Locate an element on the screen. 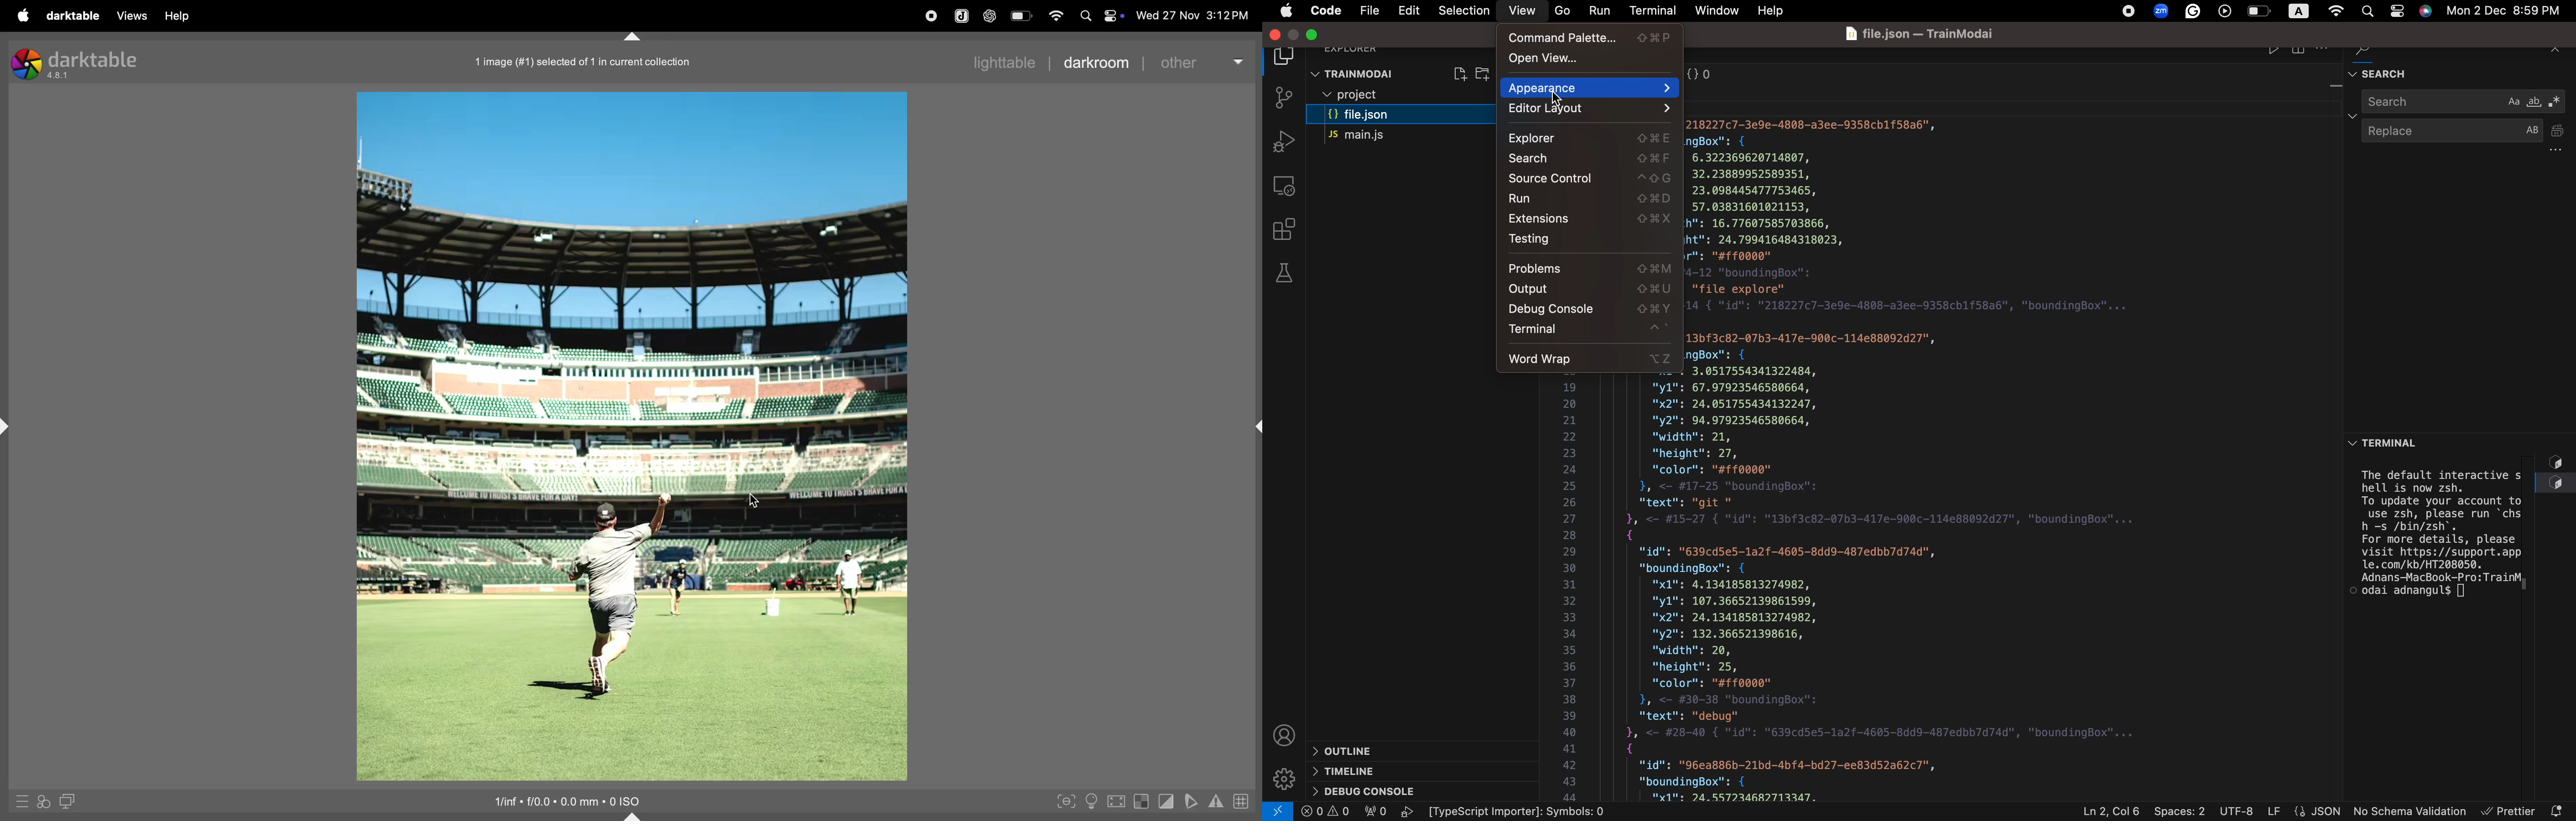 Image resolution: width=2576 pixels, height=840 pixels. file is located at coordinates (1371, 12).